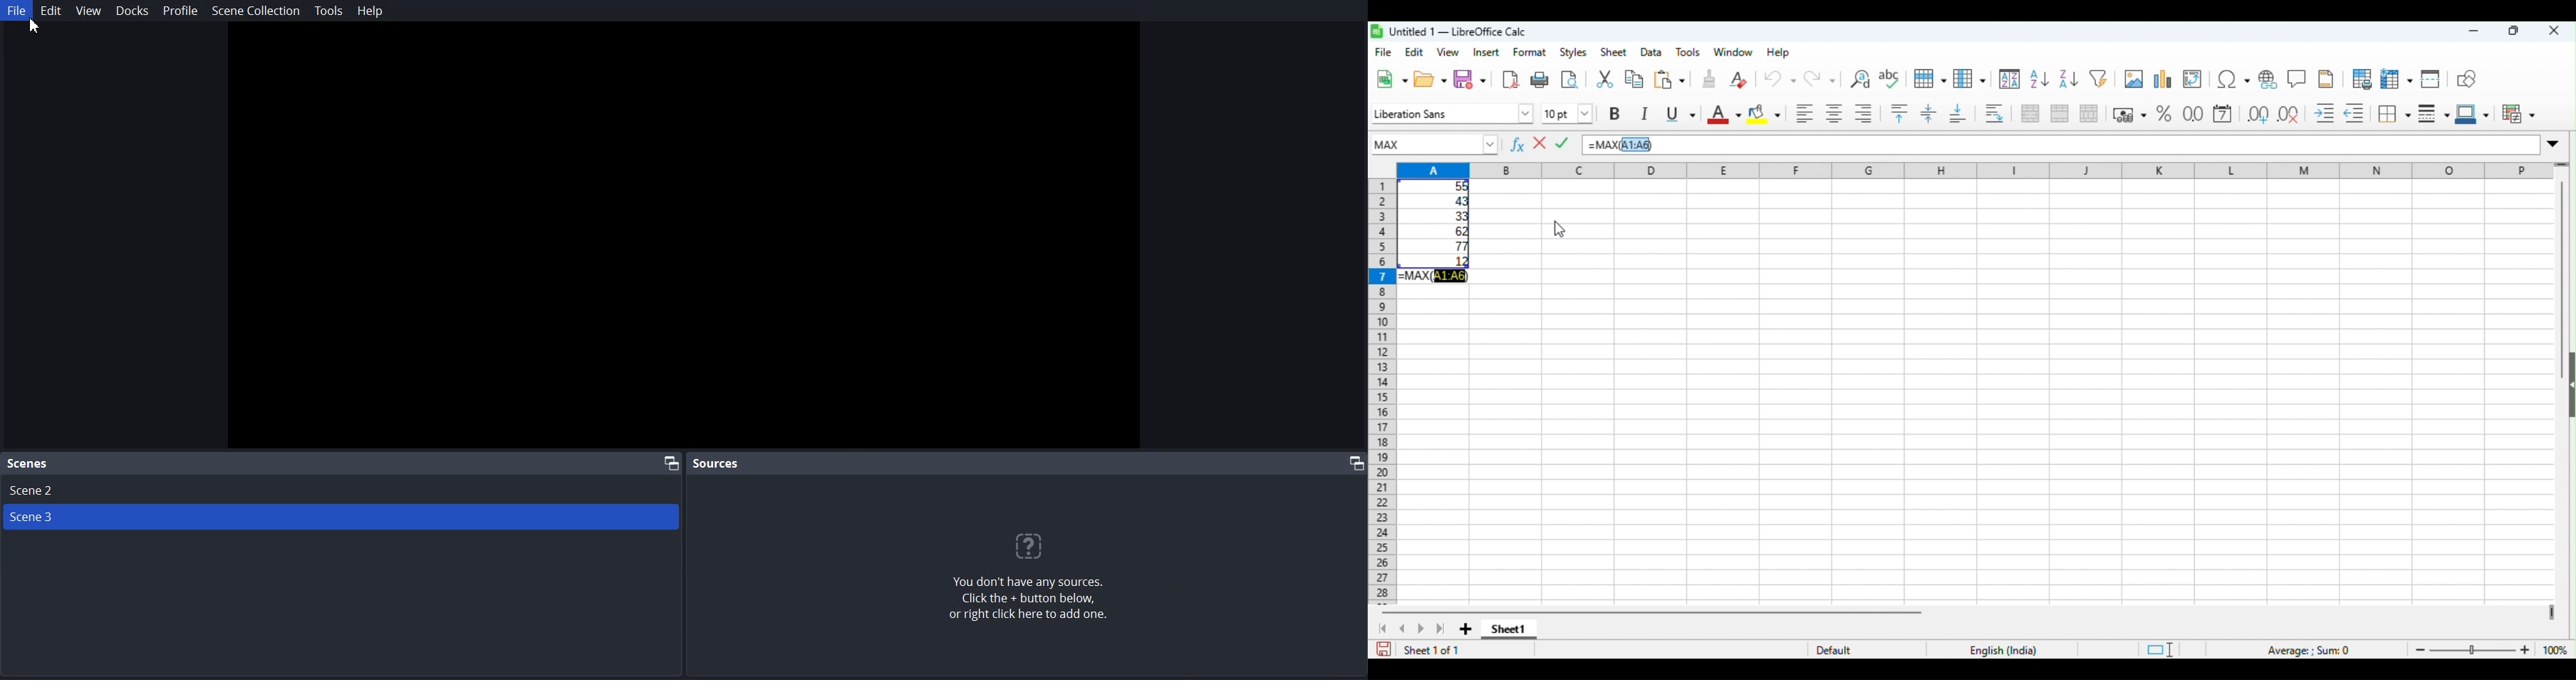  Describe the element at coordinates (1647, 115) in the screenshot. I see `italics` at that location.